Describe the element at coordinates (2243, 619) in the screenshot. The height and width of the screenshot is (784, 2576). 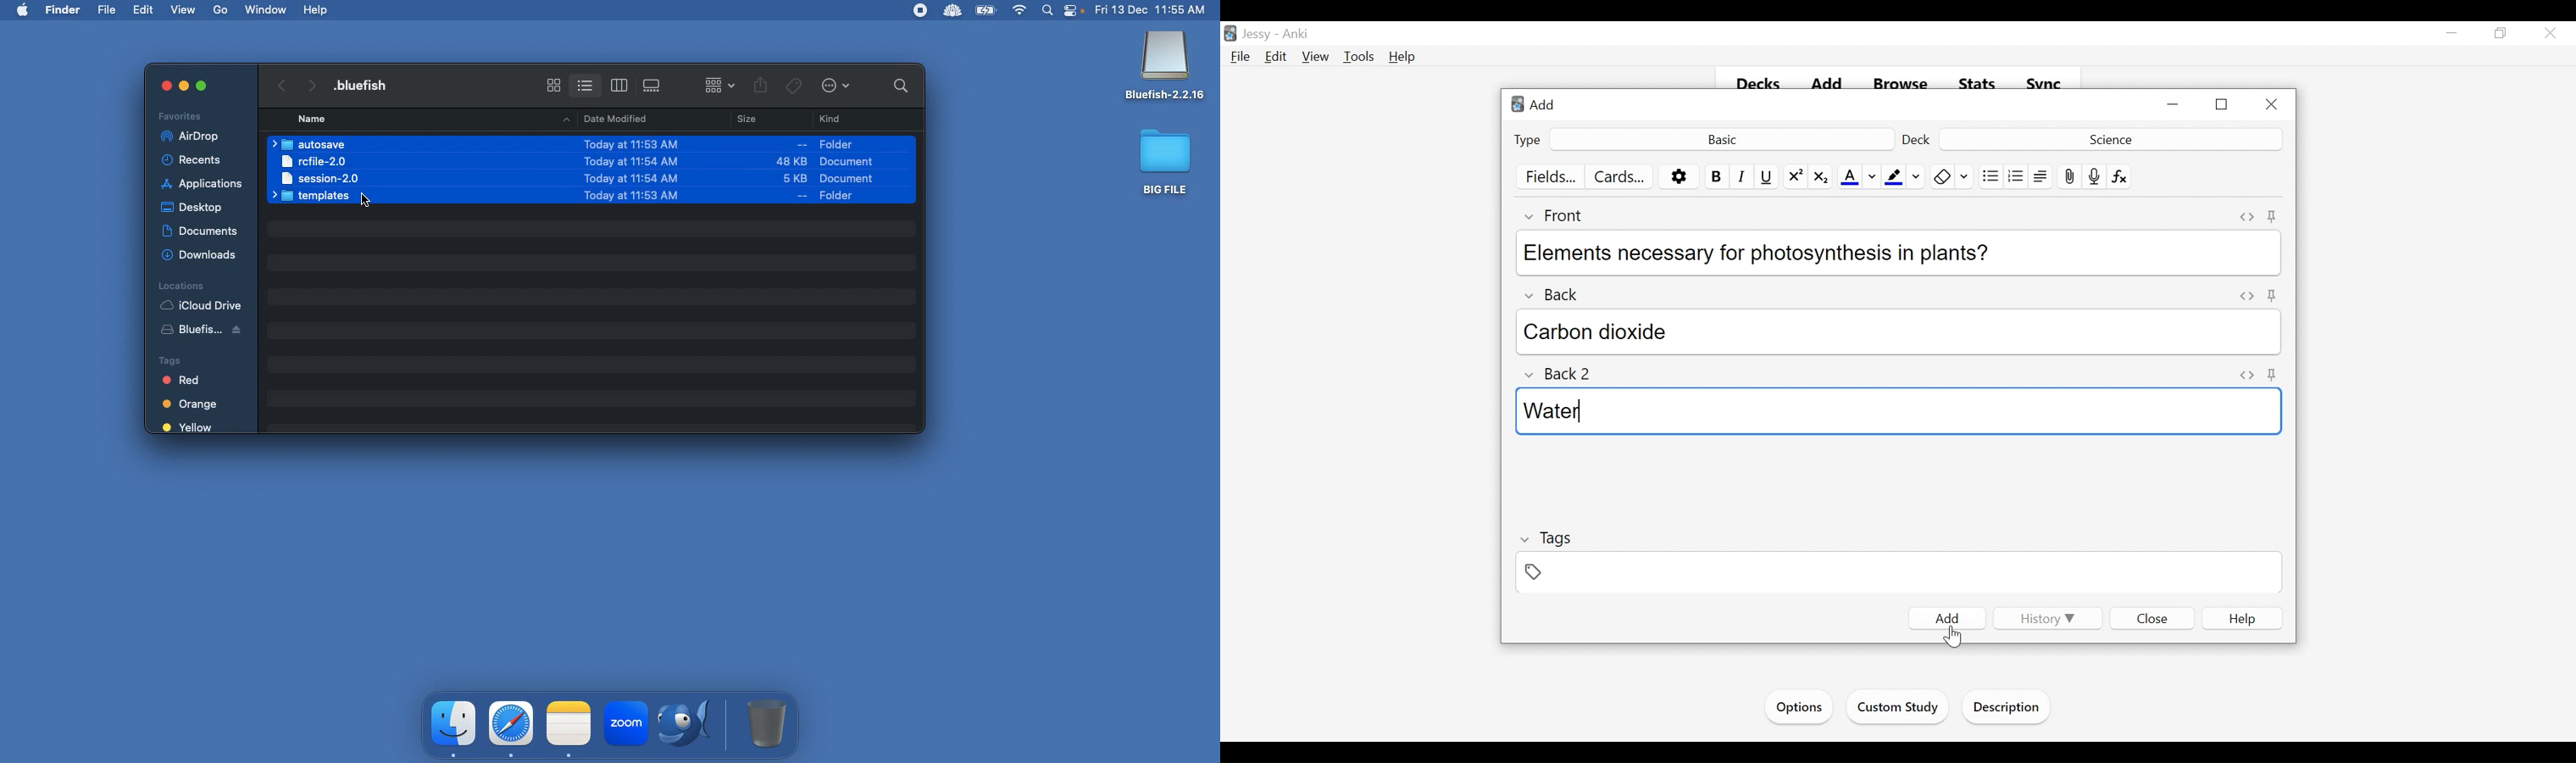
I see `Help` at that location.